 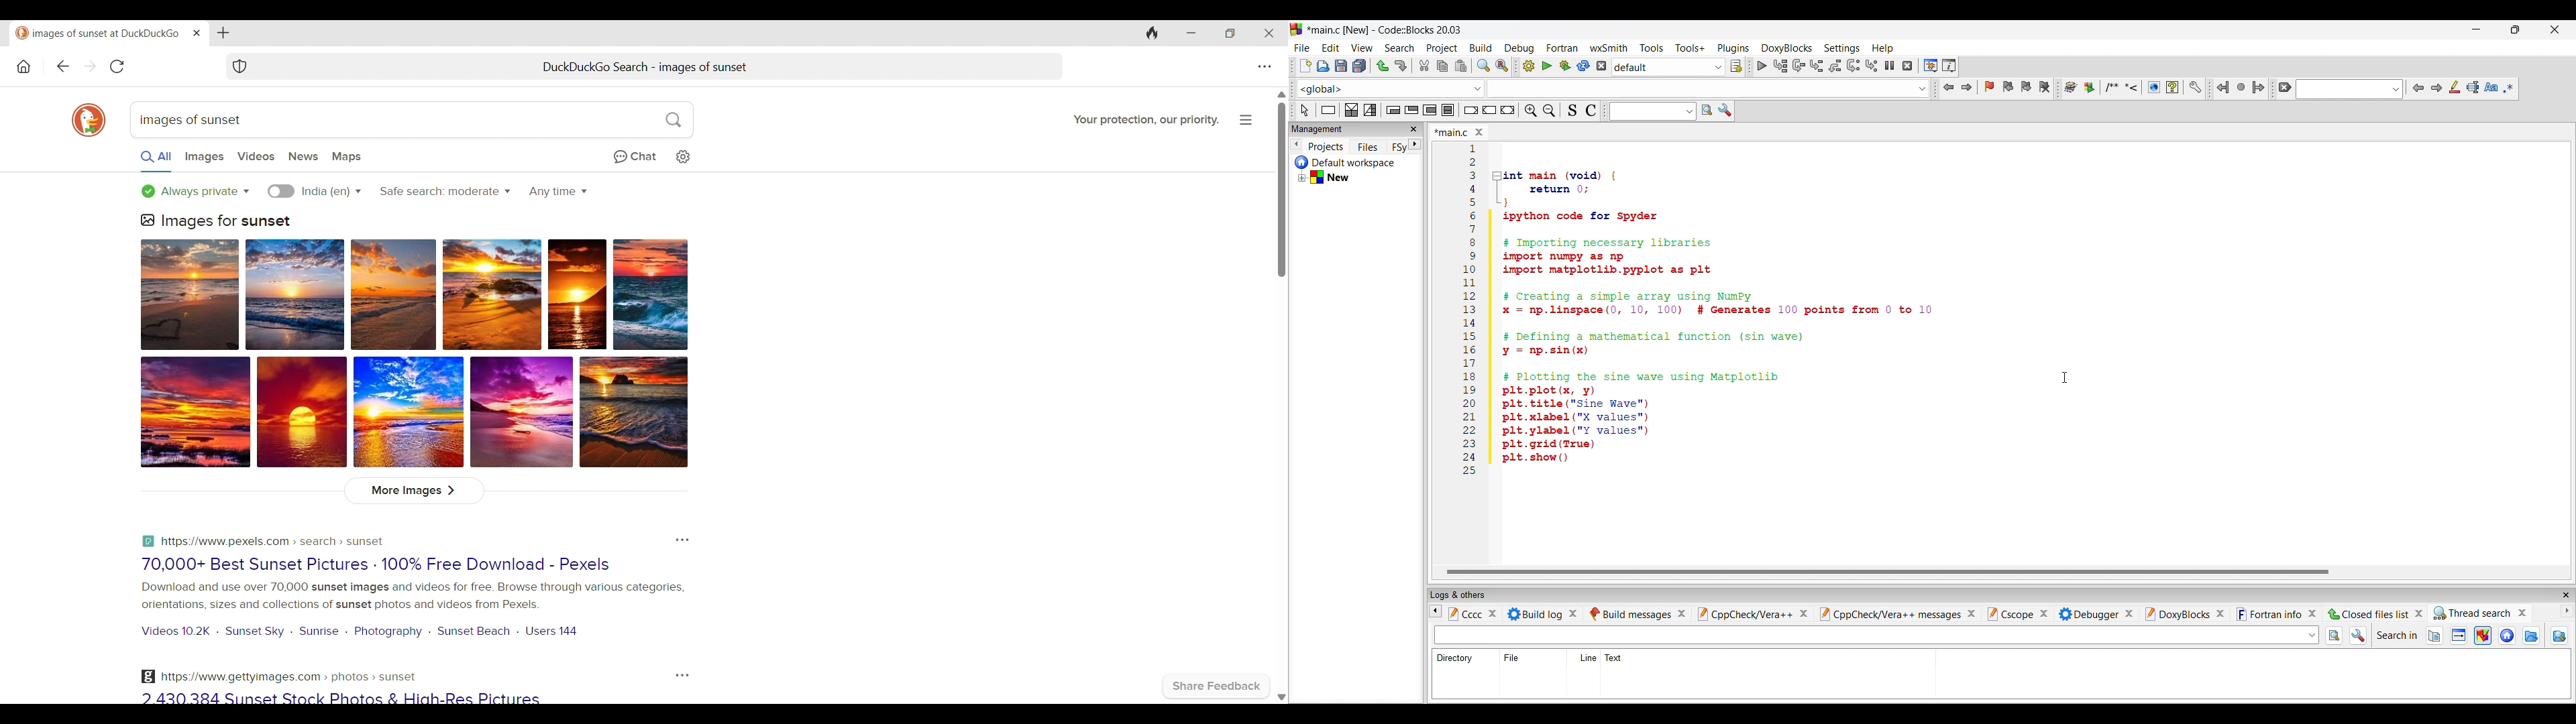 What do you see at coordinates (1391, 111) in the screenshot?
I see `Entry condition loop` at bounding box center [1391, 111].